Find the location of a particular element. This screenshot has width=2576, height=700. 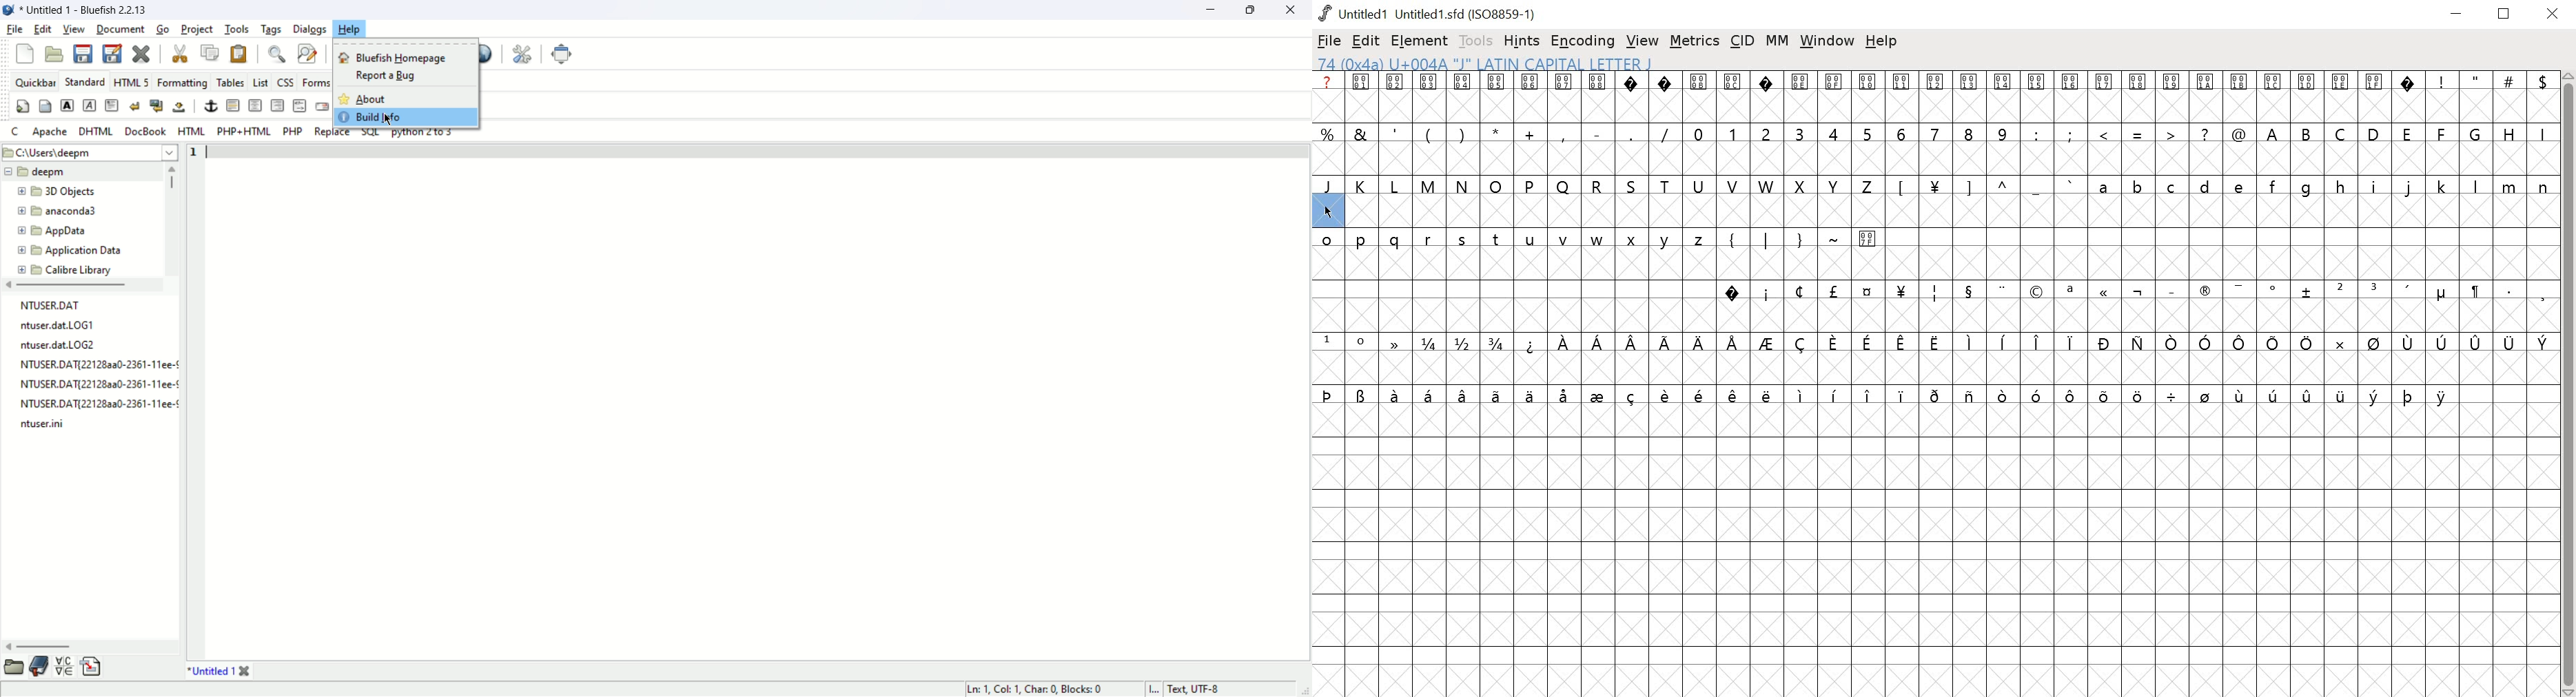

line number is located at coordinates (196, 400).